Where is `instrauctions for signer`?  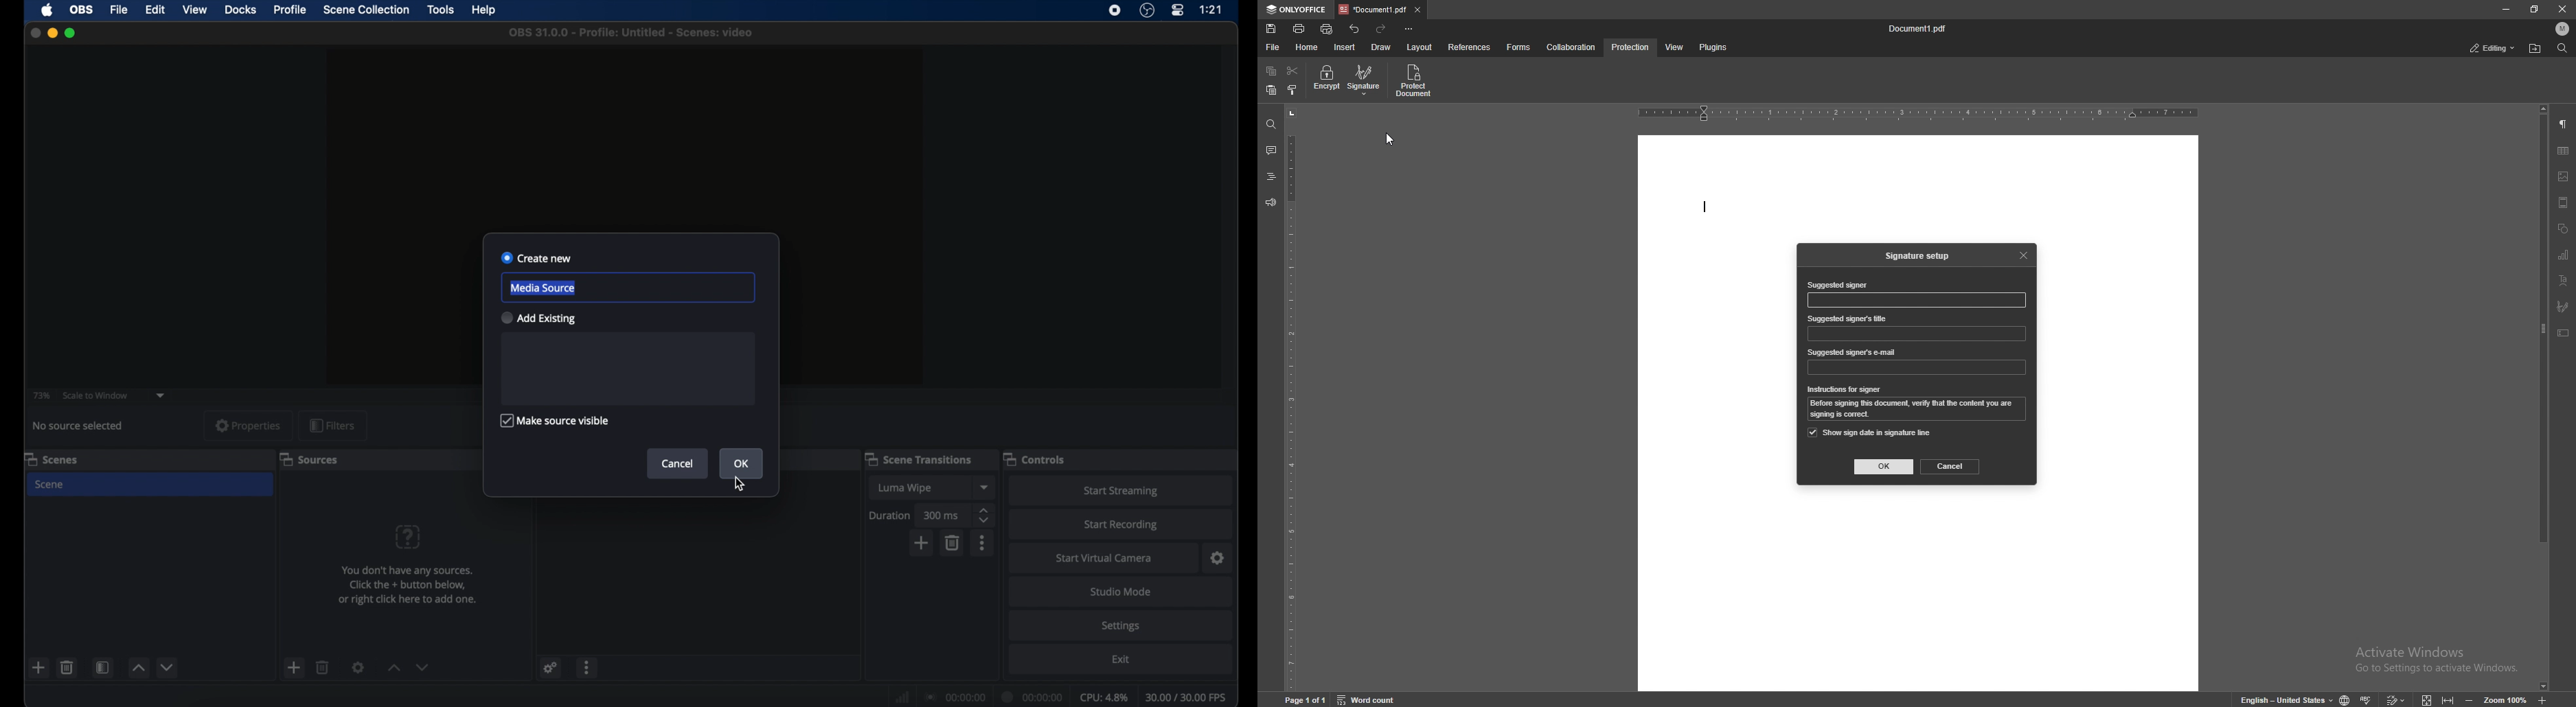
instrauctions for signer is located at coordinates (1845, 390).